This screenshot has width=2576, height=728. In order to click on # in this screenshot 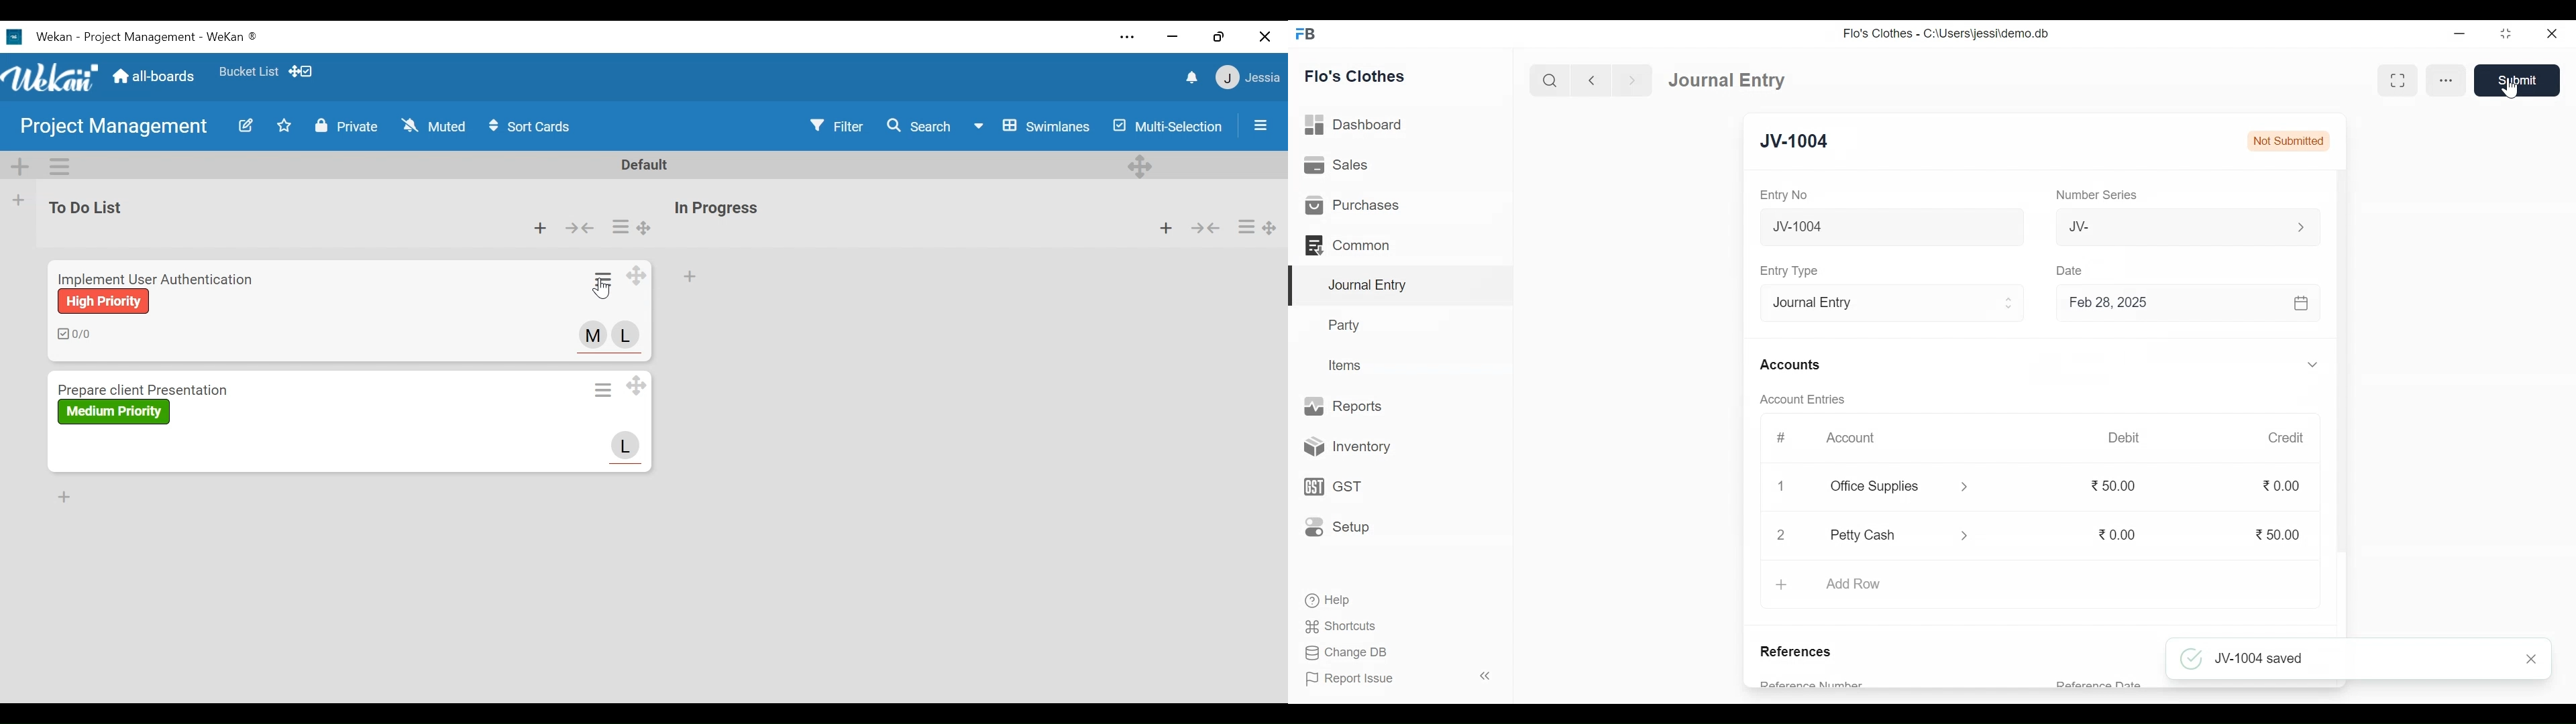, I will do `click(1782, 436)`.